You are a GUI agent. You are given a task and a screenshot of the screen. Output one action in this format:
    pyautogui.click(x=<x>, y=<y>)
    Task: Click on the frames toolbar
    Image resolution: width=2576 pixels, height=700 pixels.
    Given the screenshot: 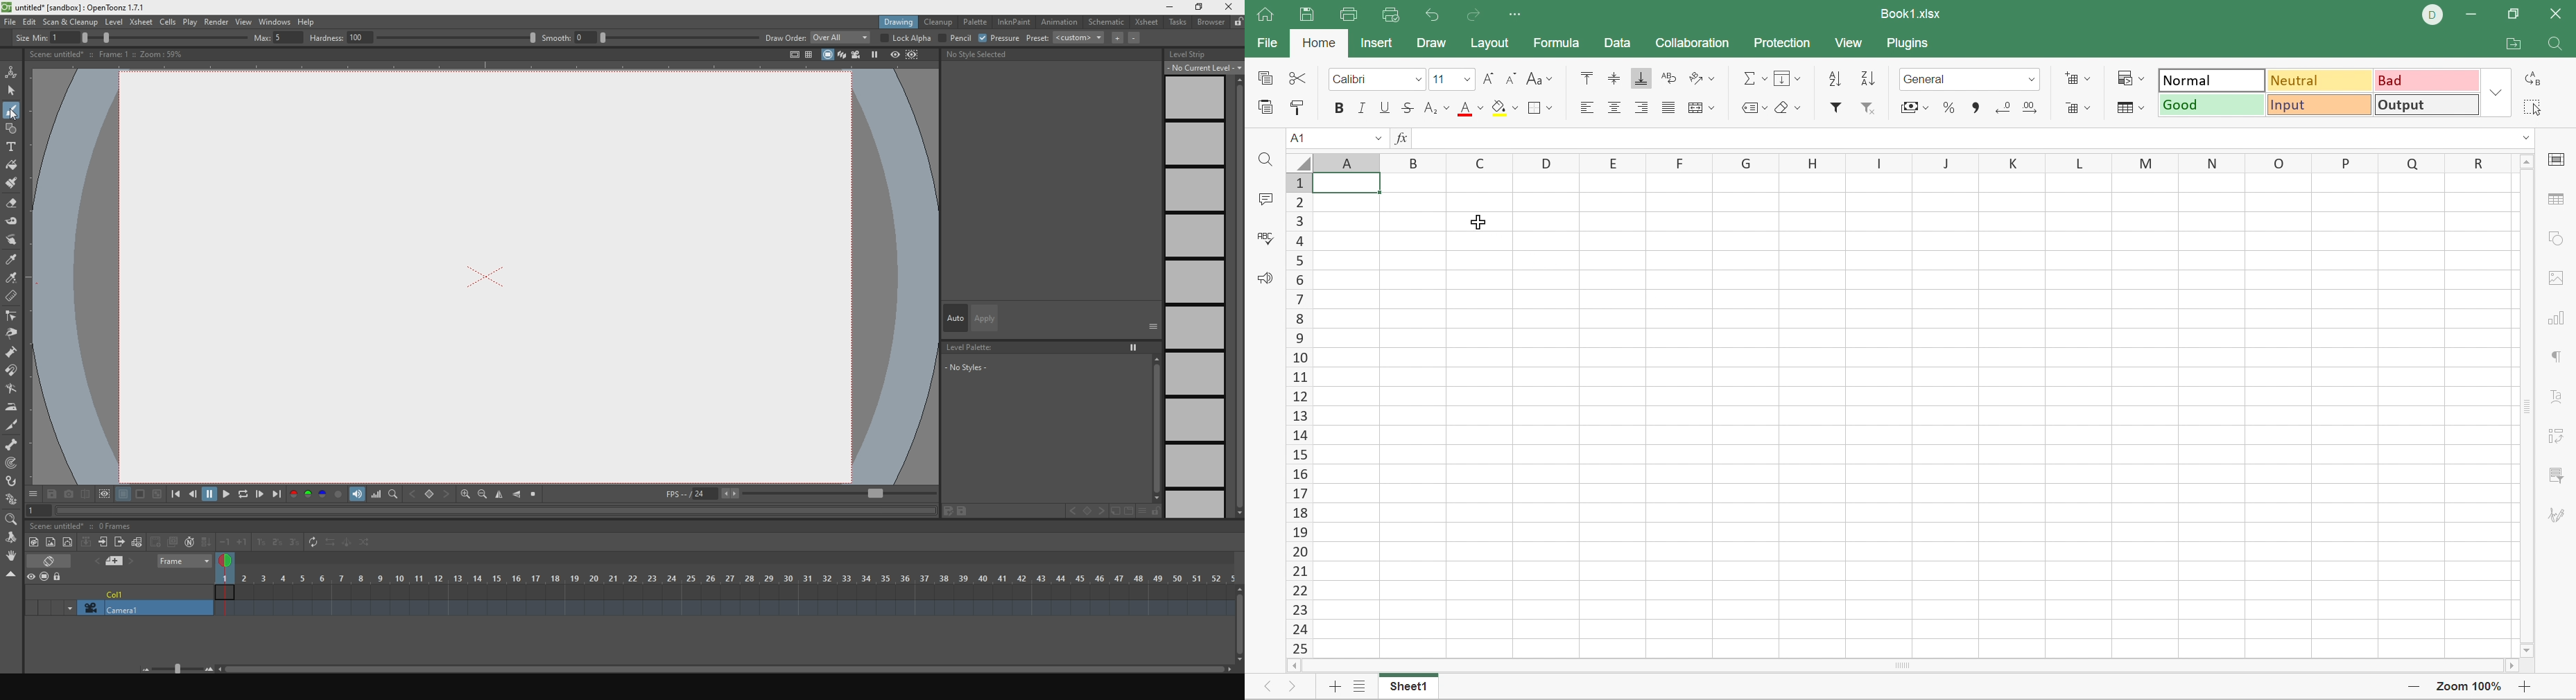 What is the action you would take?
    pyautogui.click(x=117, y=541)
    